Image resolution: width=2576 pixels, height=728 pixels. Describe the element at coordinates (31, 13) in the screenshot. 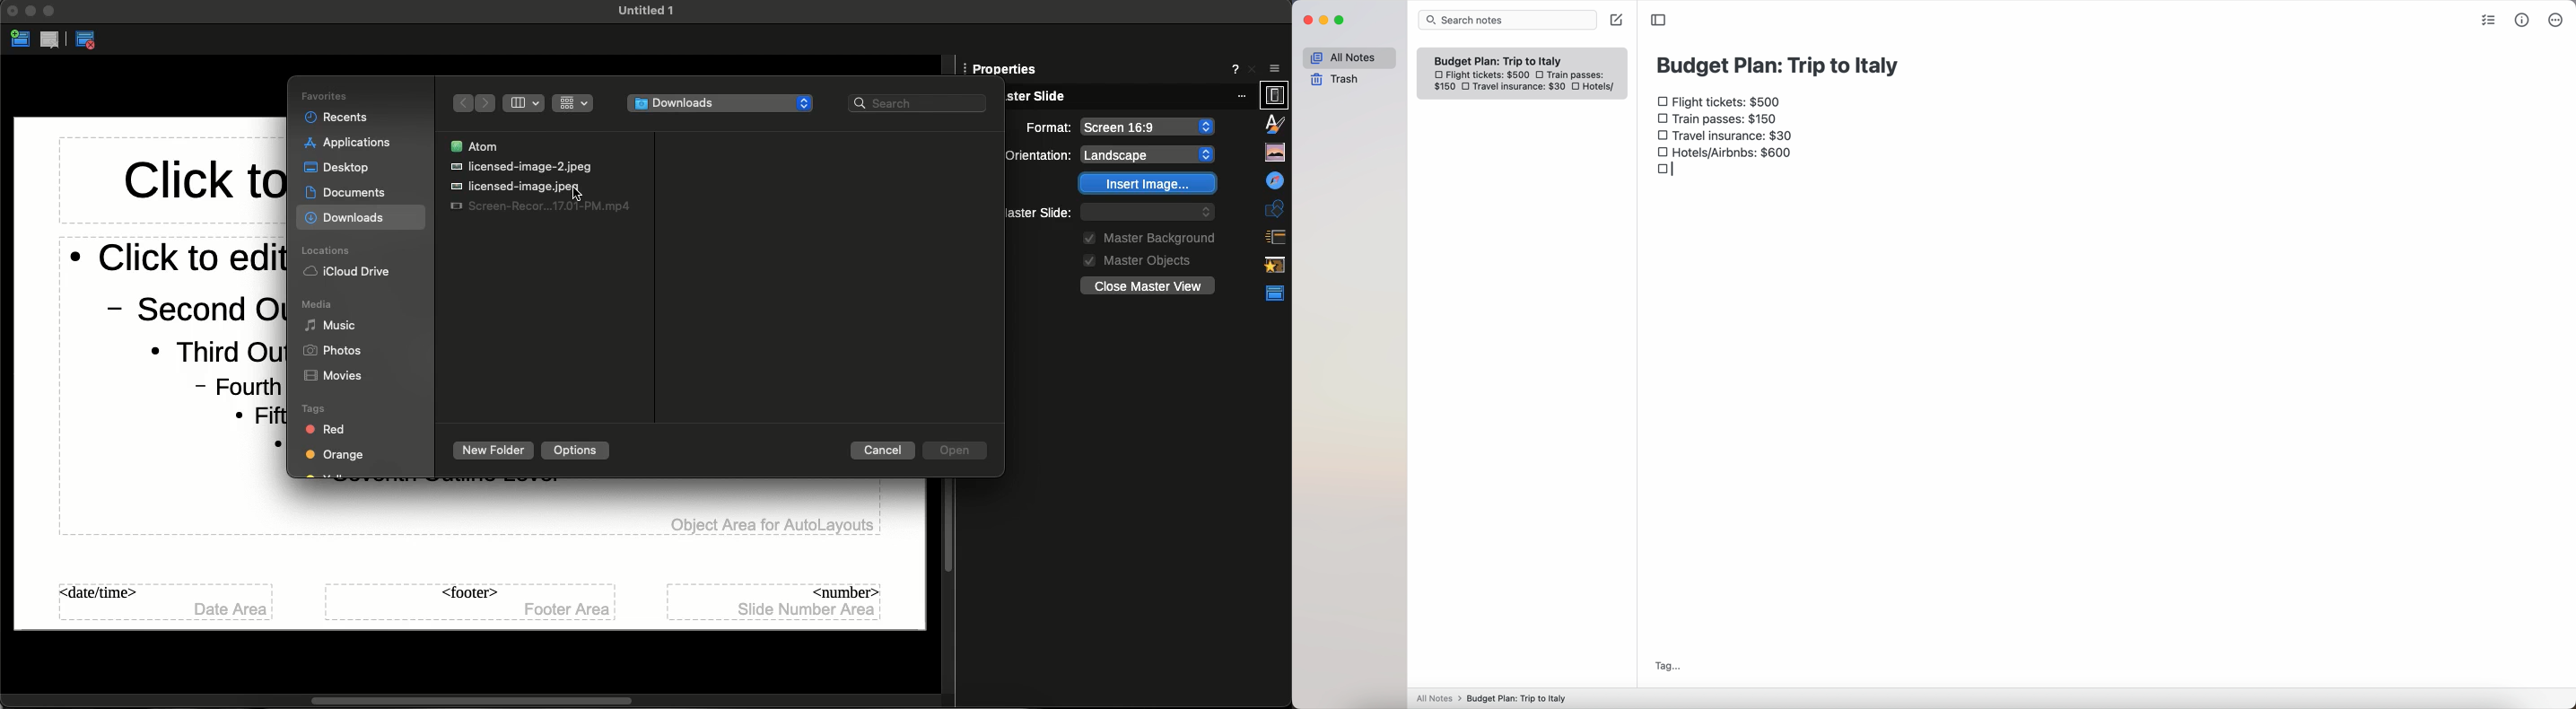

I see `Minimize` at that location.